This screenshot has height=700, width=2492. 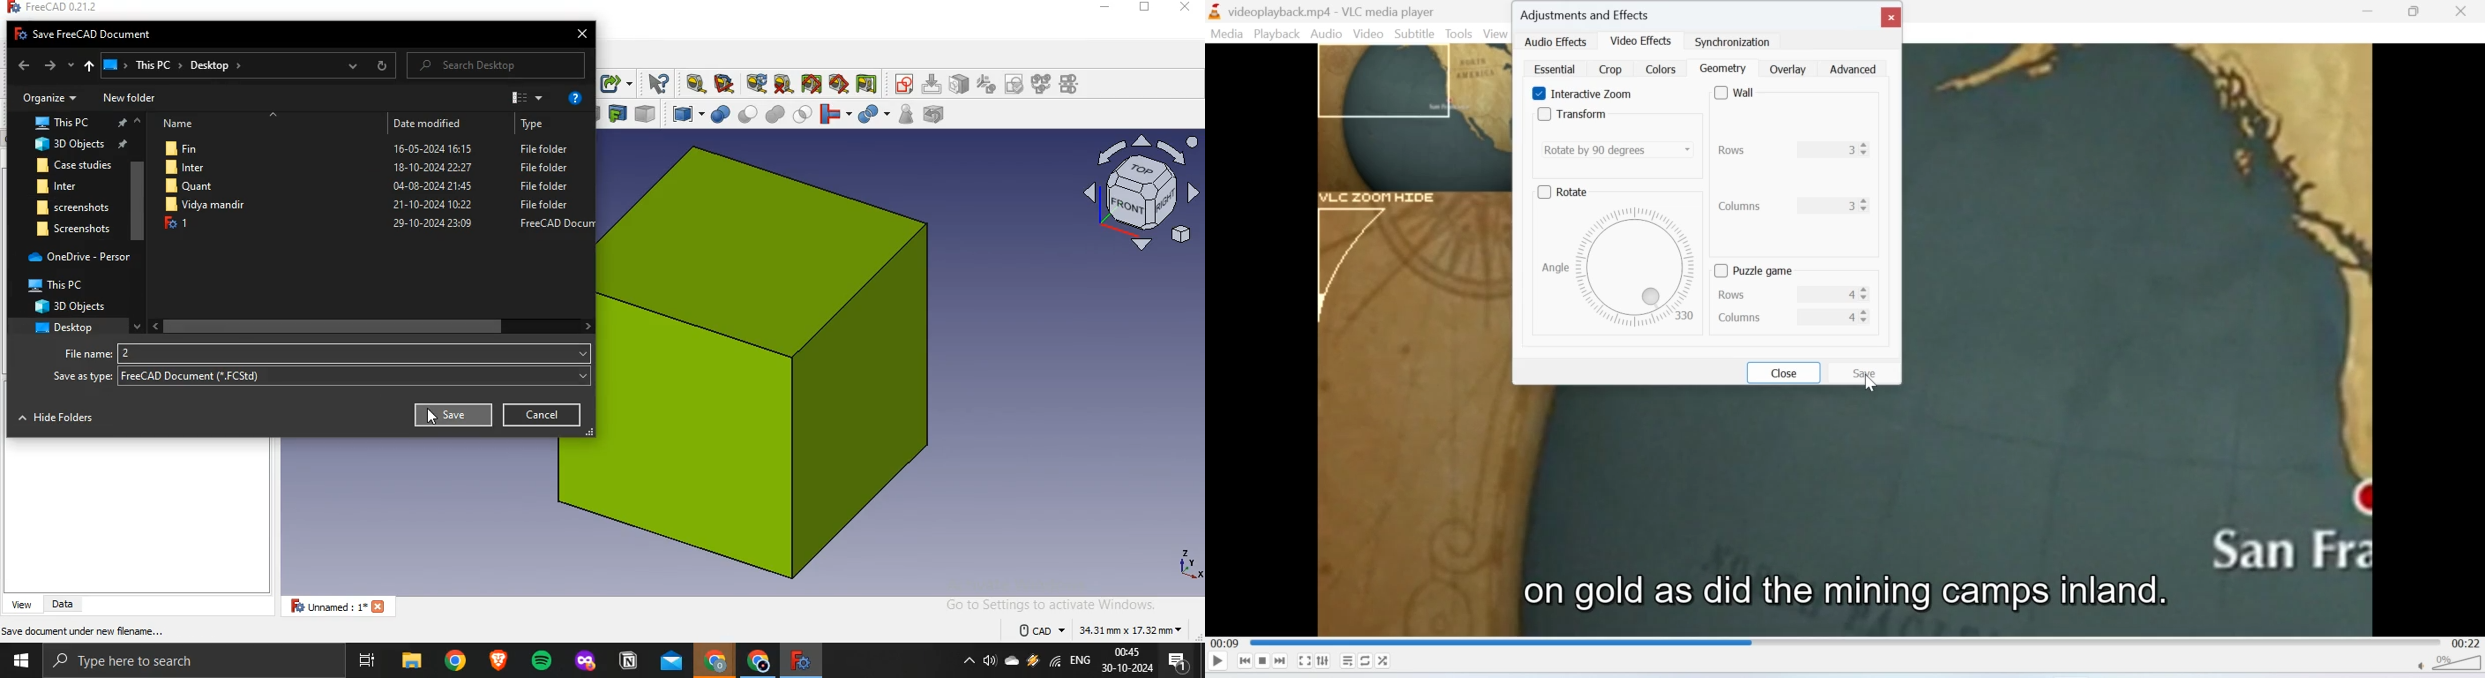 What do you see at coordinates (59, 420) in the screenshot?
I see `Hide Folders` at bounding box center [59, 420].